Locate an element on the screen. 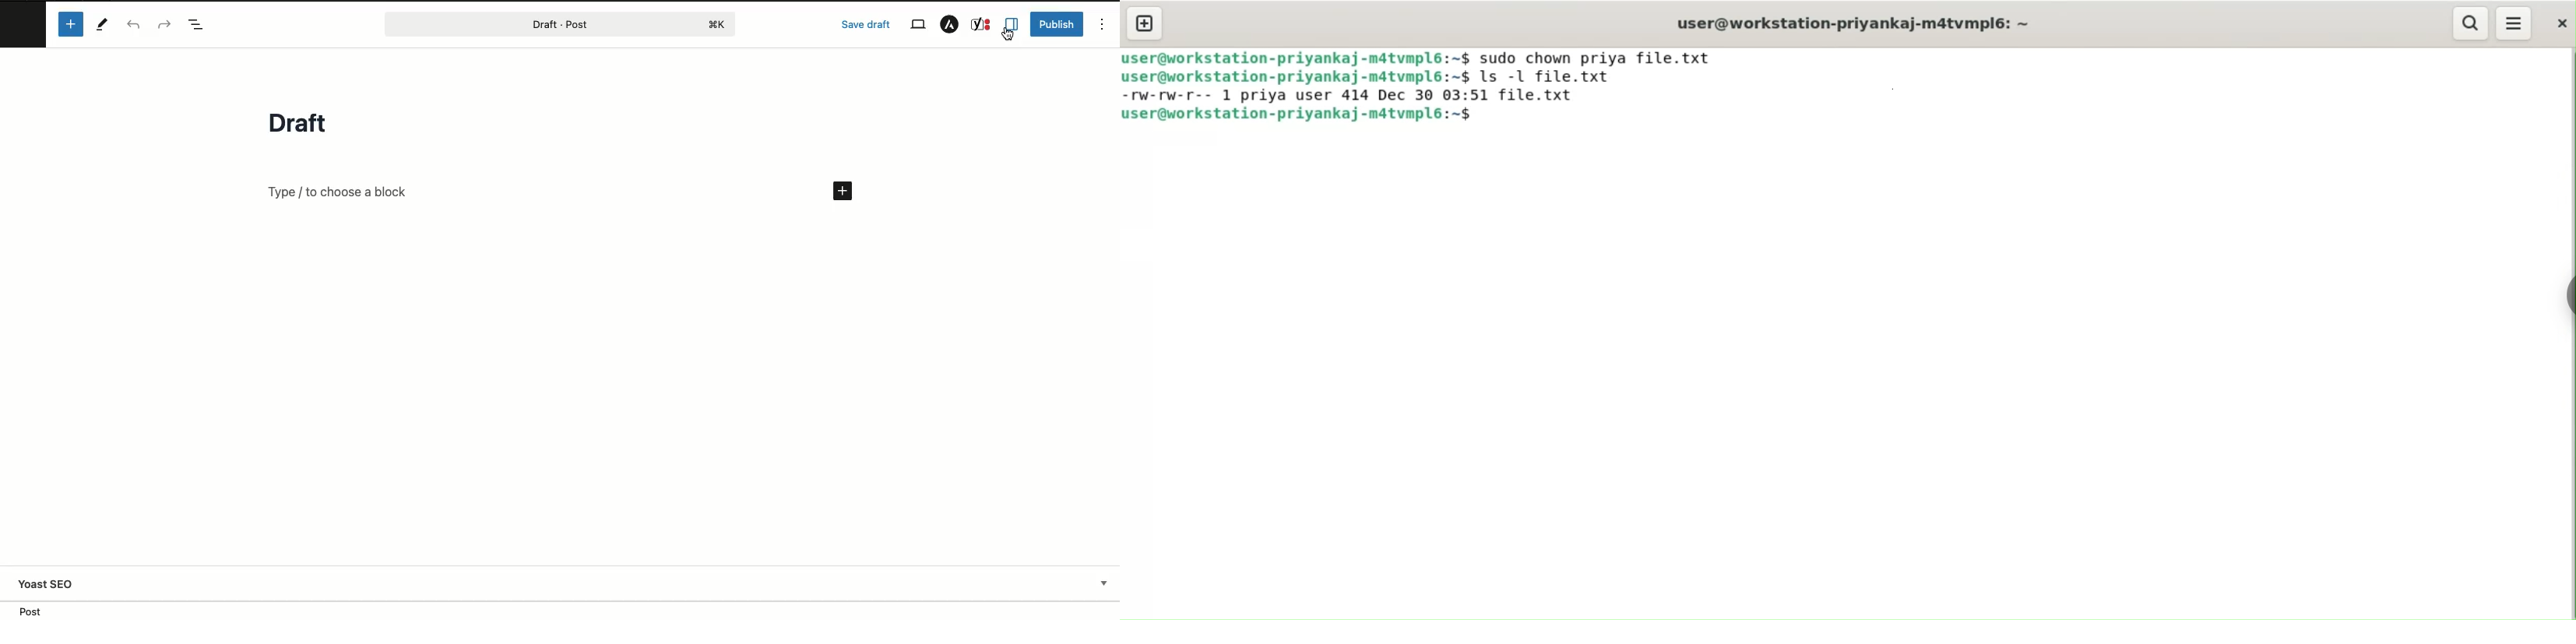  Drop-down  is located at coordinates (1105, 583).